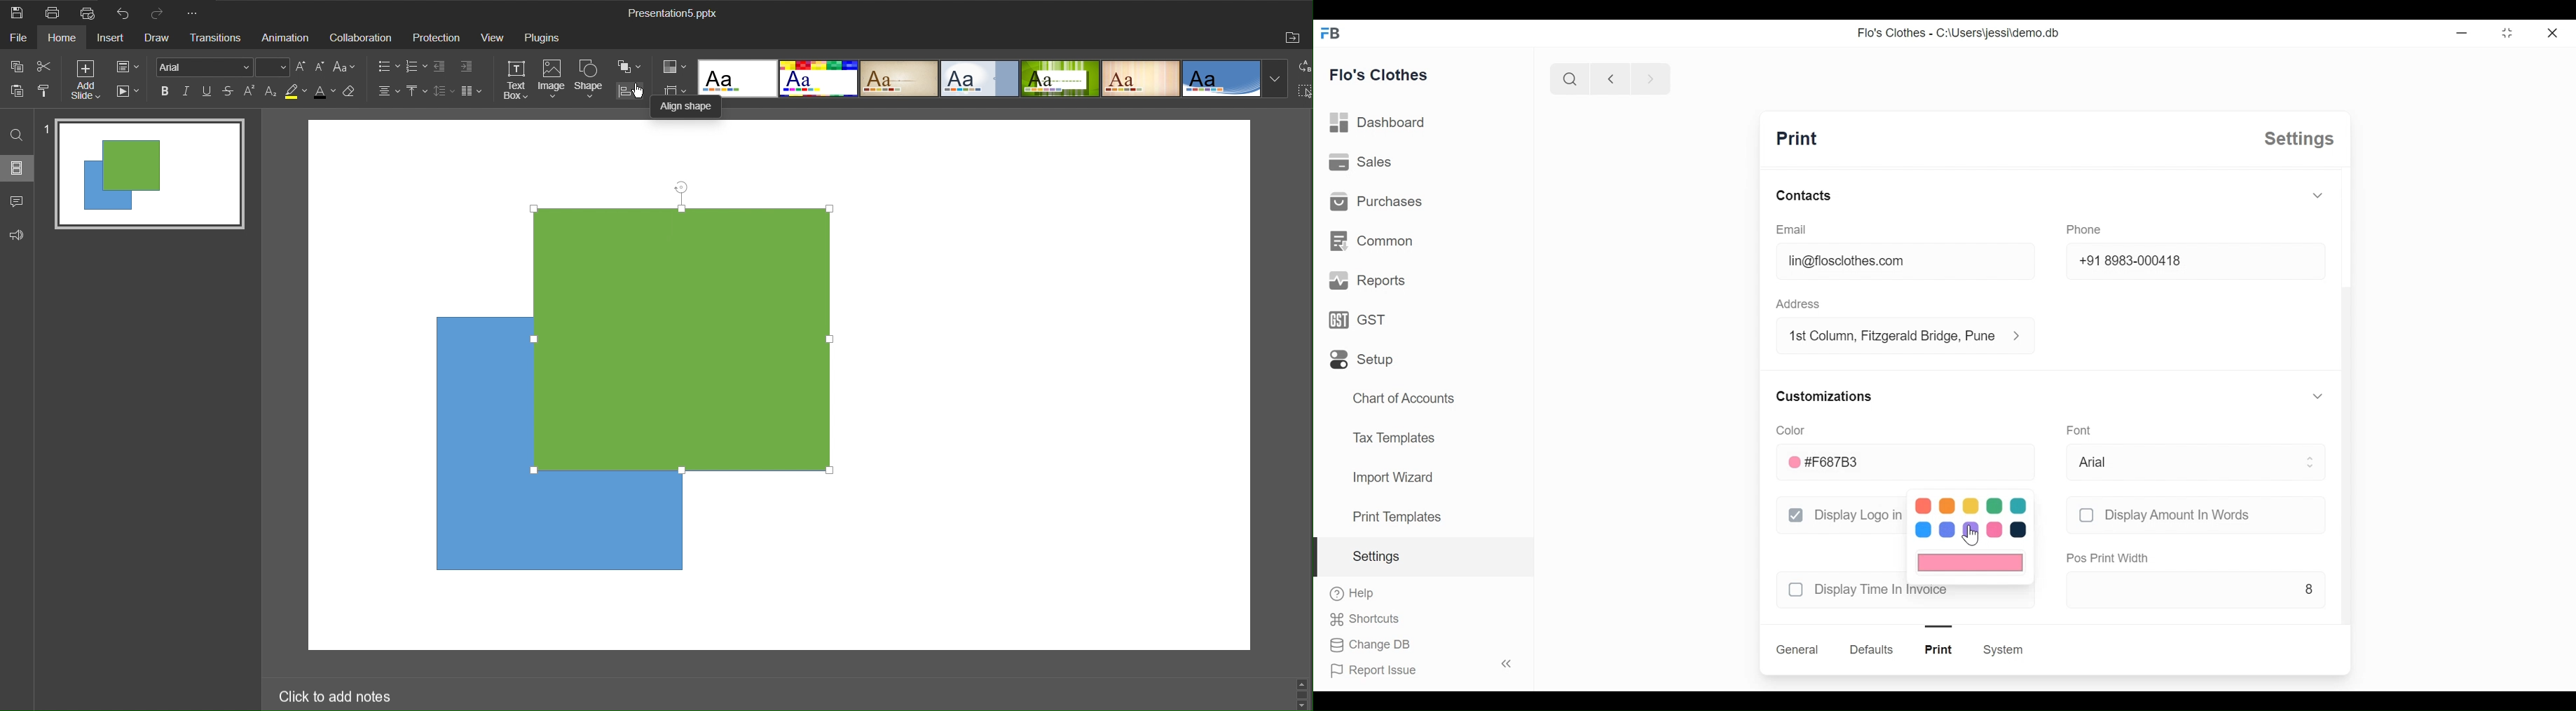 This screenshot has width=2576, height=728. What do you see at coordinates (1611, 78) in the screenshot?
I see `previous` at bounding box center [1611, 78].